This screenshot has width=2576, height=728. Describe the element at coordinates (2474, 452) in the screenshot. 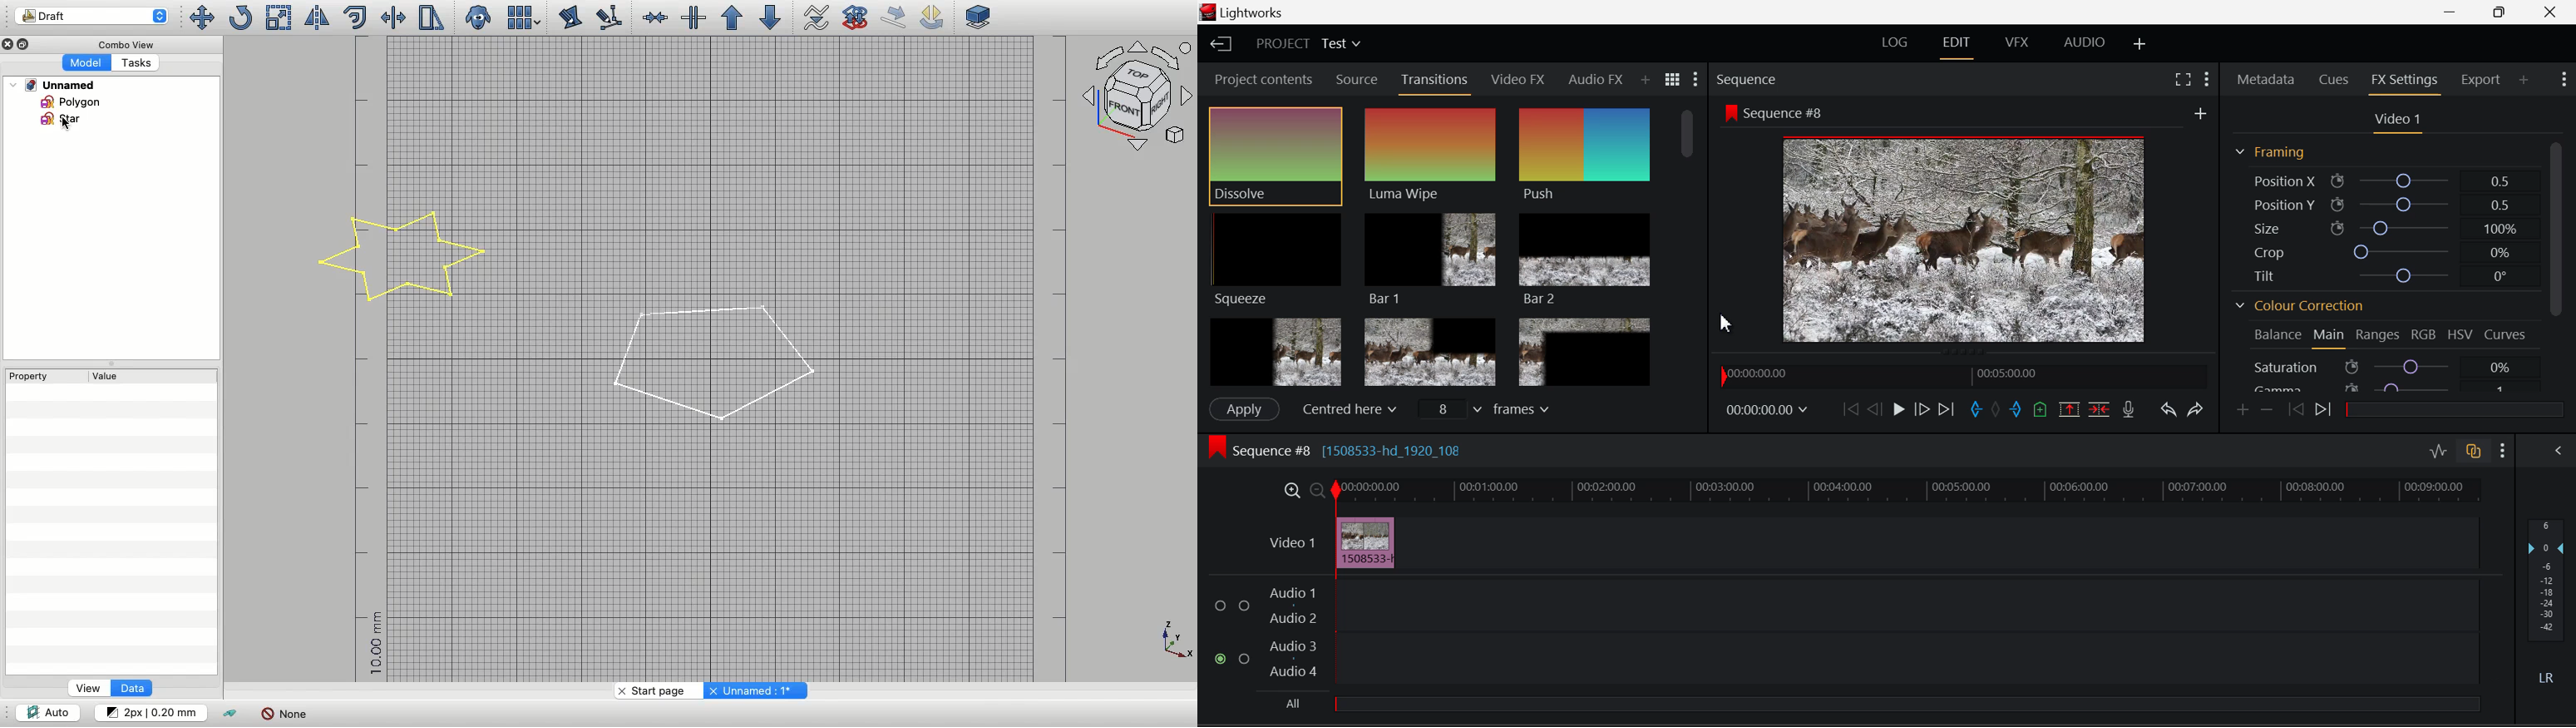

I see `Toggle auto track sync` at that location.